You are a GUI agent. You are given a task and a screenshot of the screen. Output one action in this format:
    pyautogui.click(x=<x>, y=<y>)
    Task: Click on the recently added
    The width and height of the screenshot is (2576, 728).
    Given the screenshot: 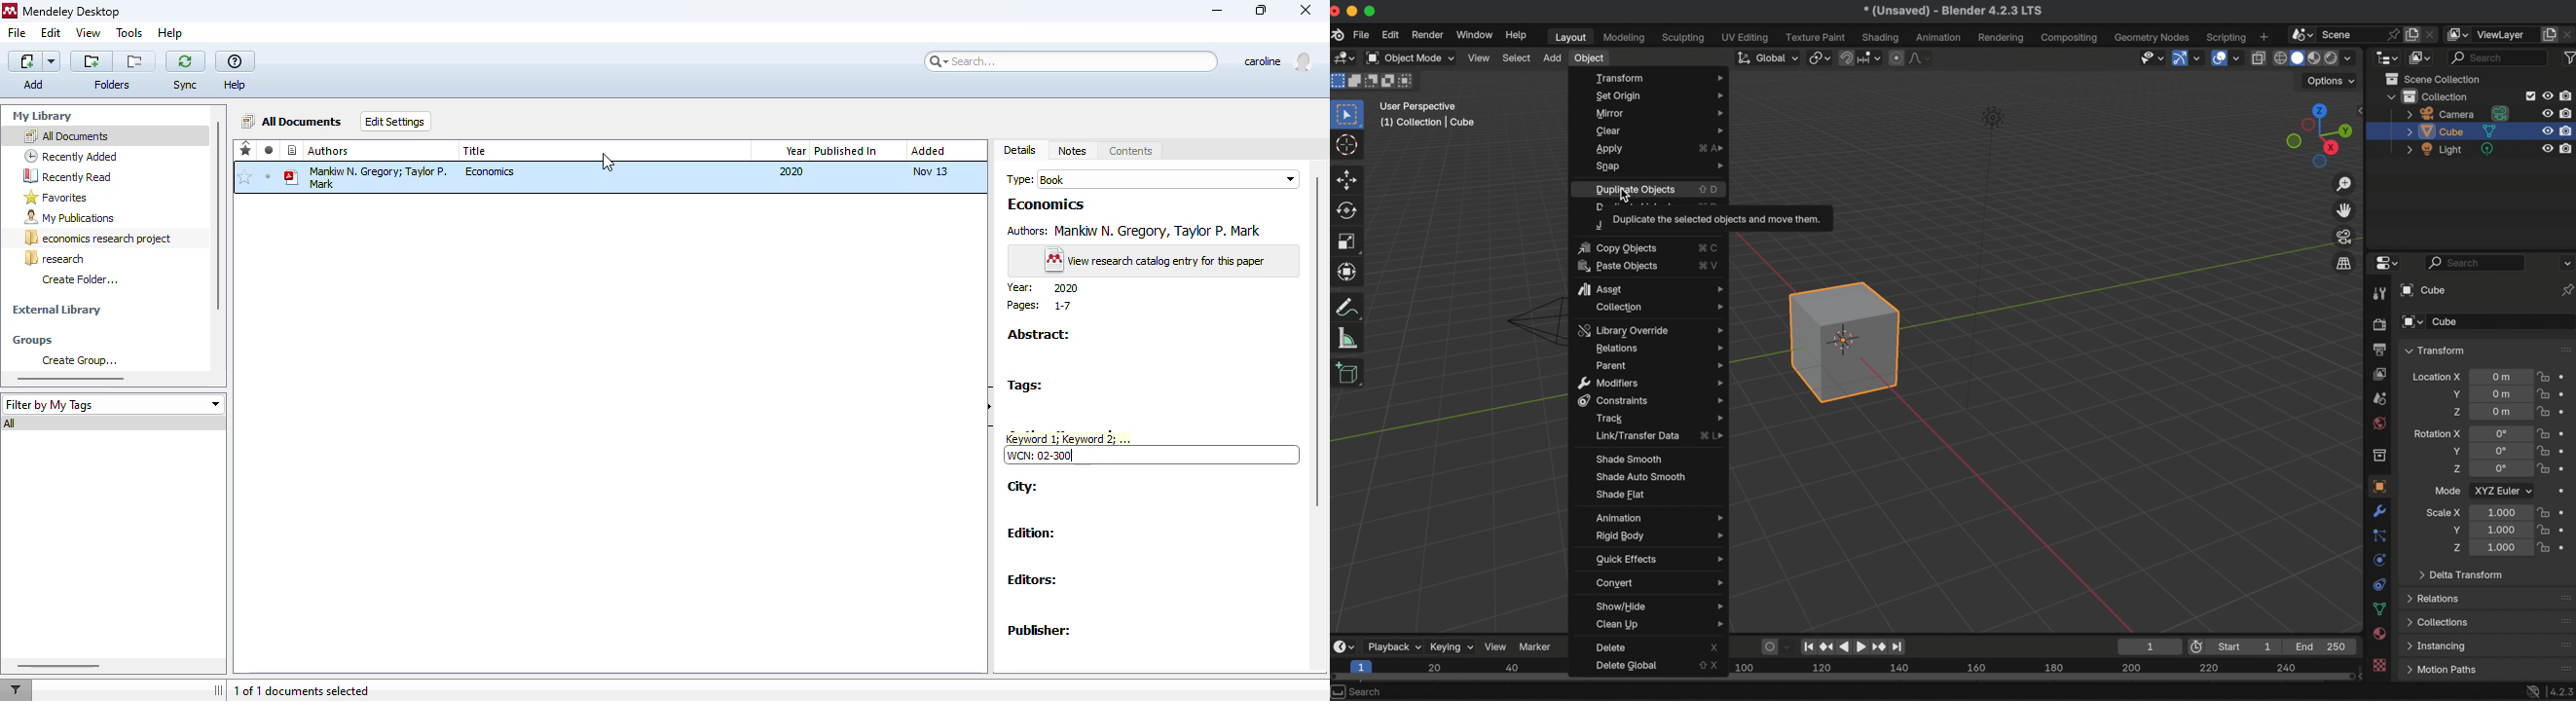 What is the action you would take?
    pyautogui.click(x=292, y=149)
    